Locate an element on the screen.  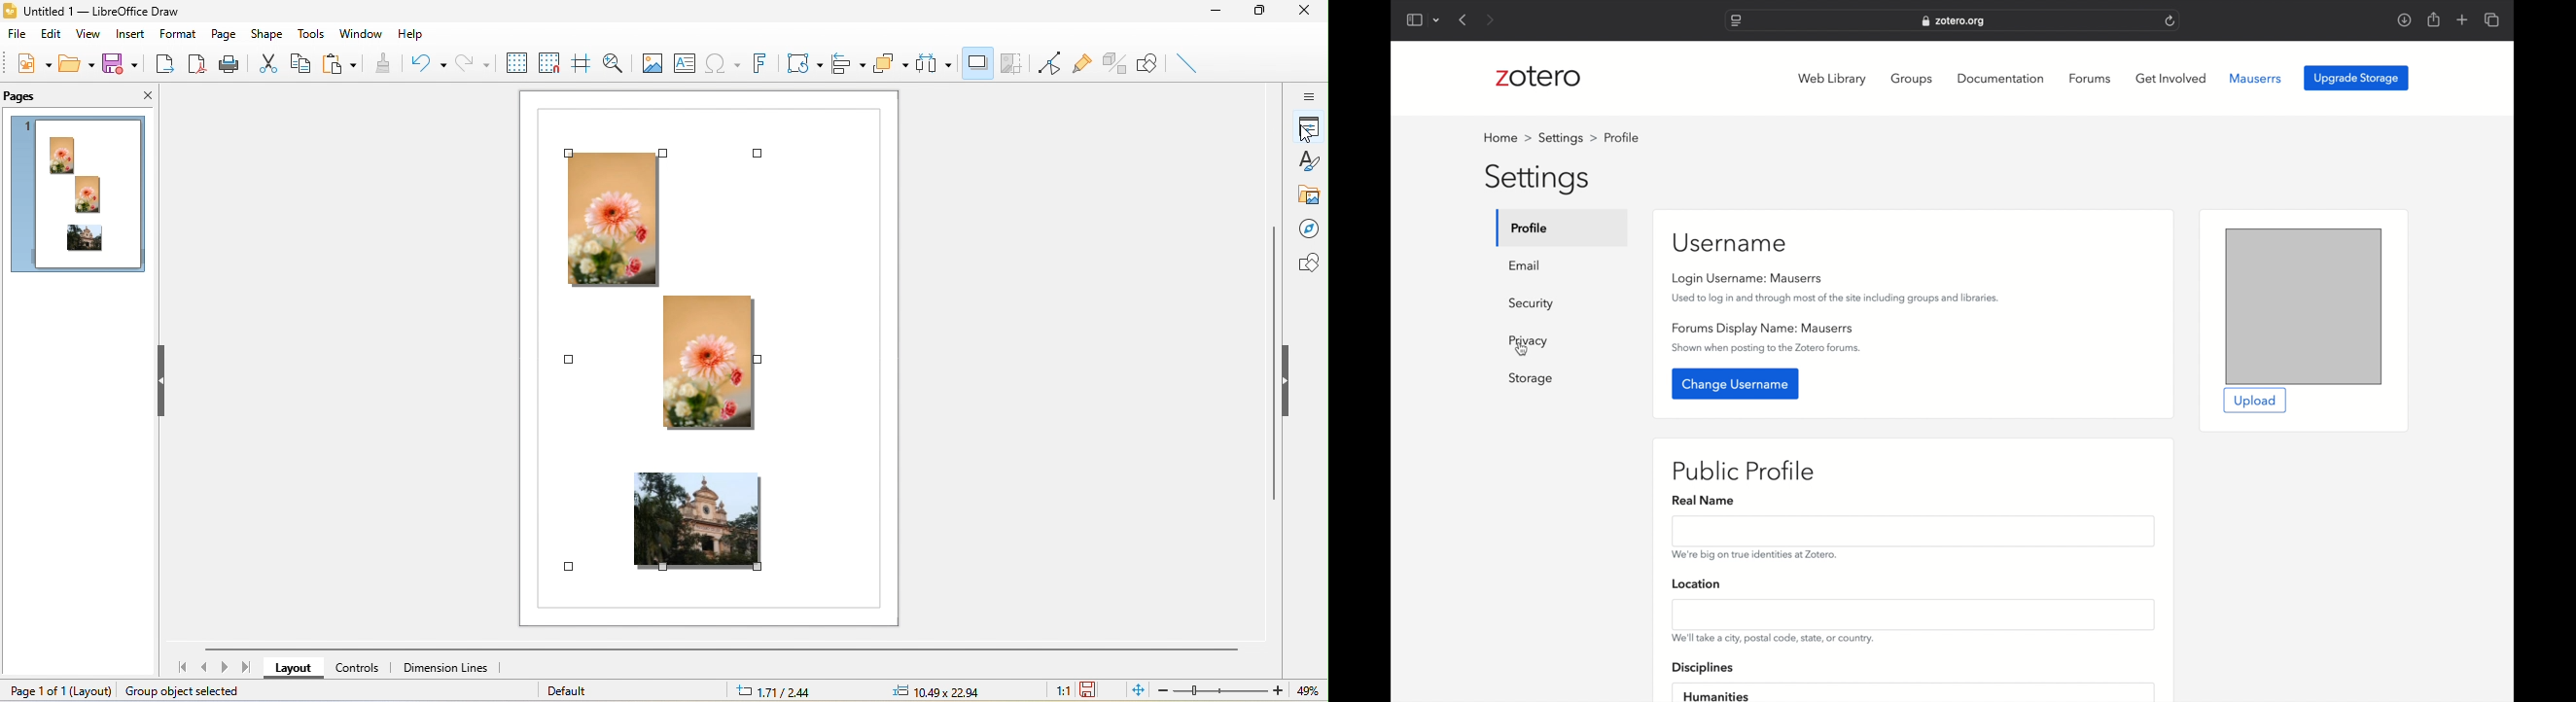
profile is located at coordinates (1622, 137).